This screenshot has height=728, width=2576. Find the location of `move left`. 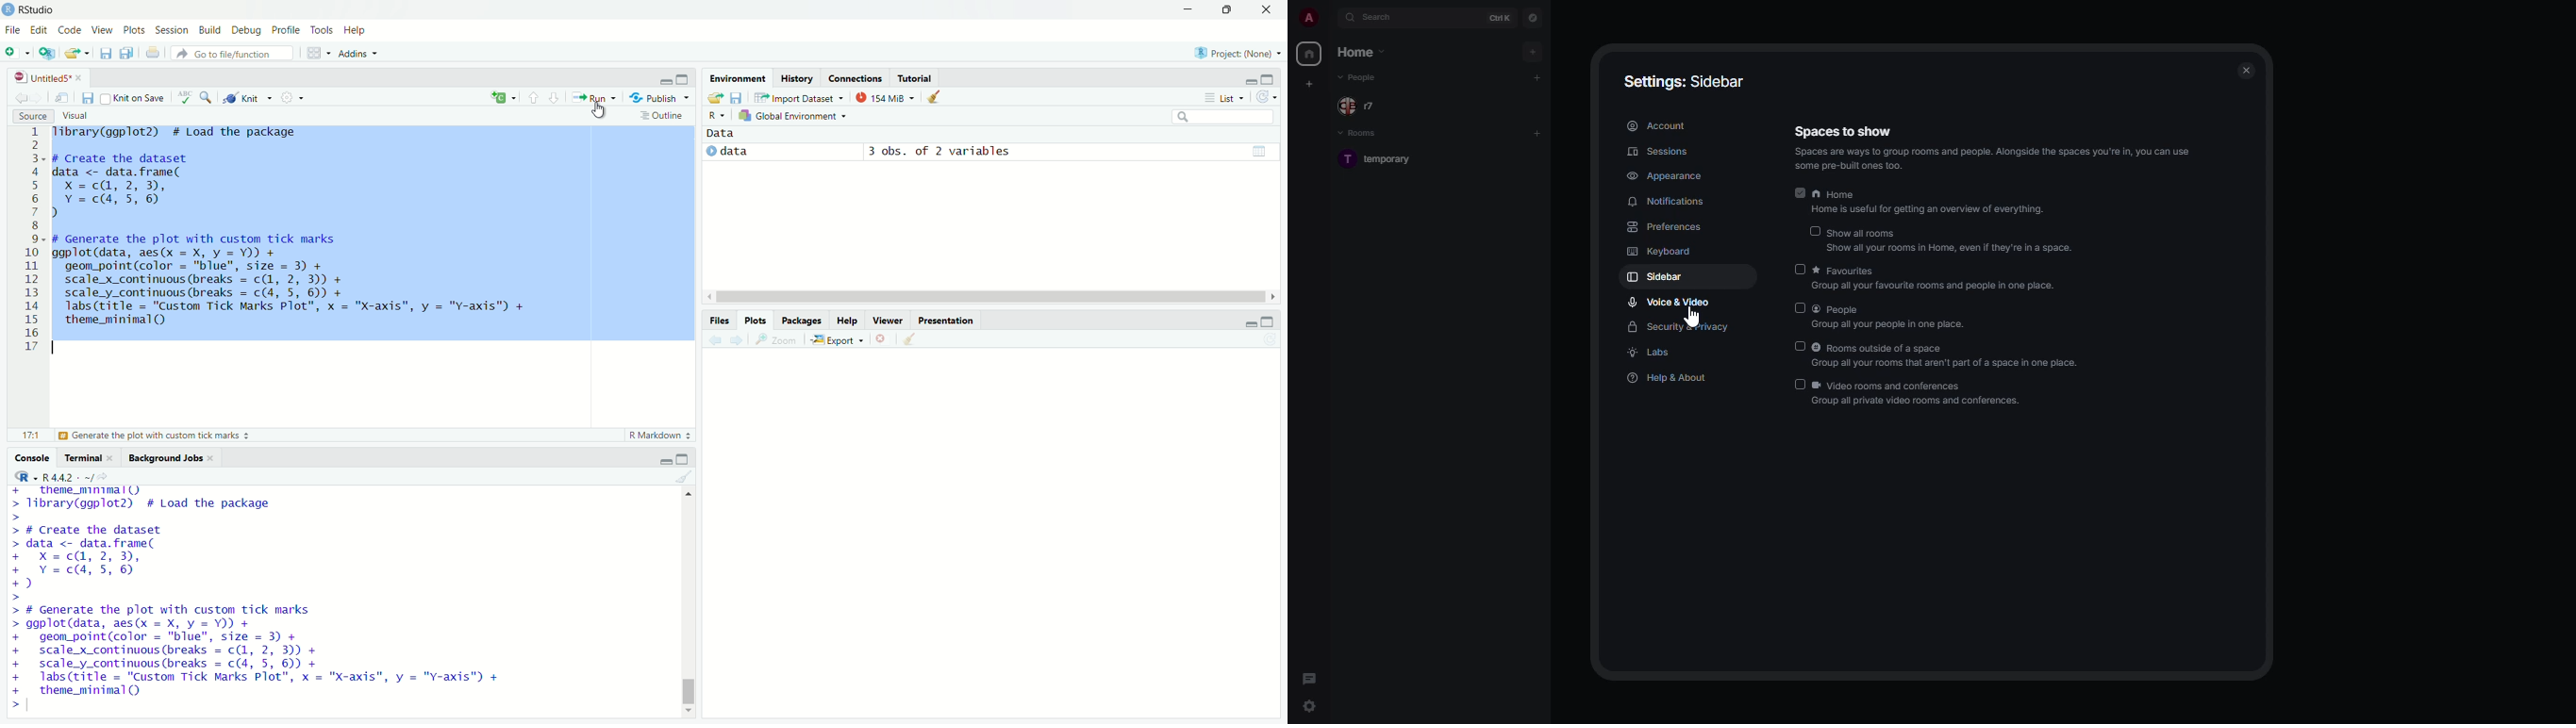

move left is located at coordinates (708, 296).